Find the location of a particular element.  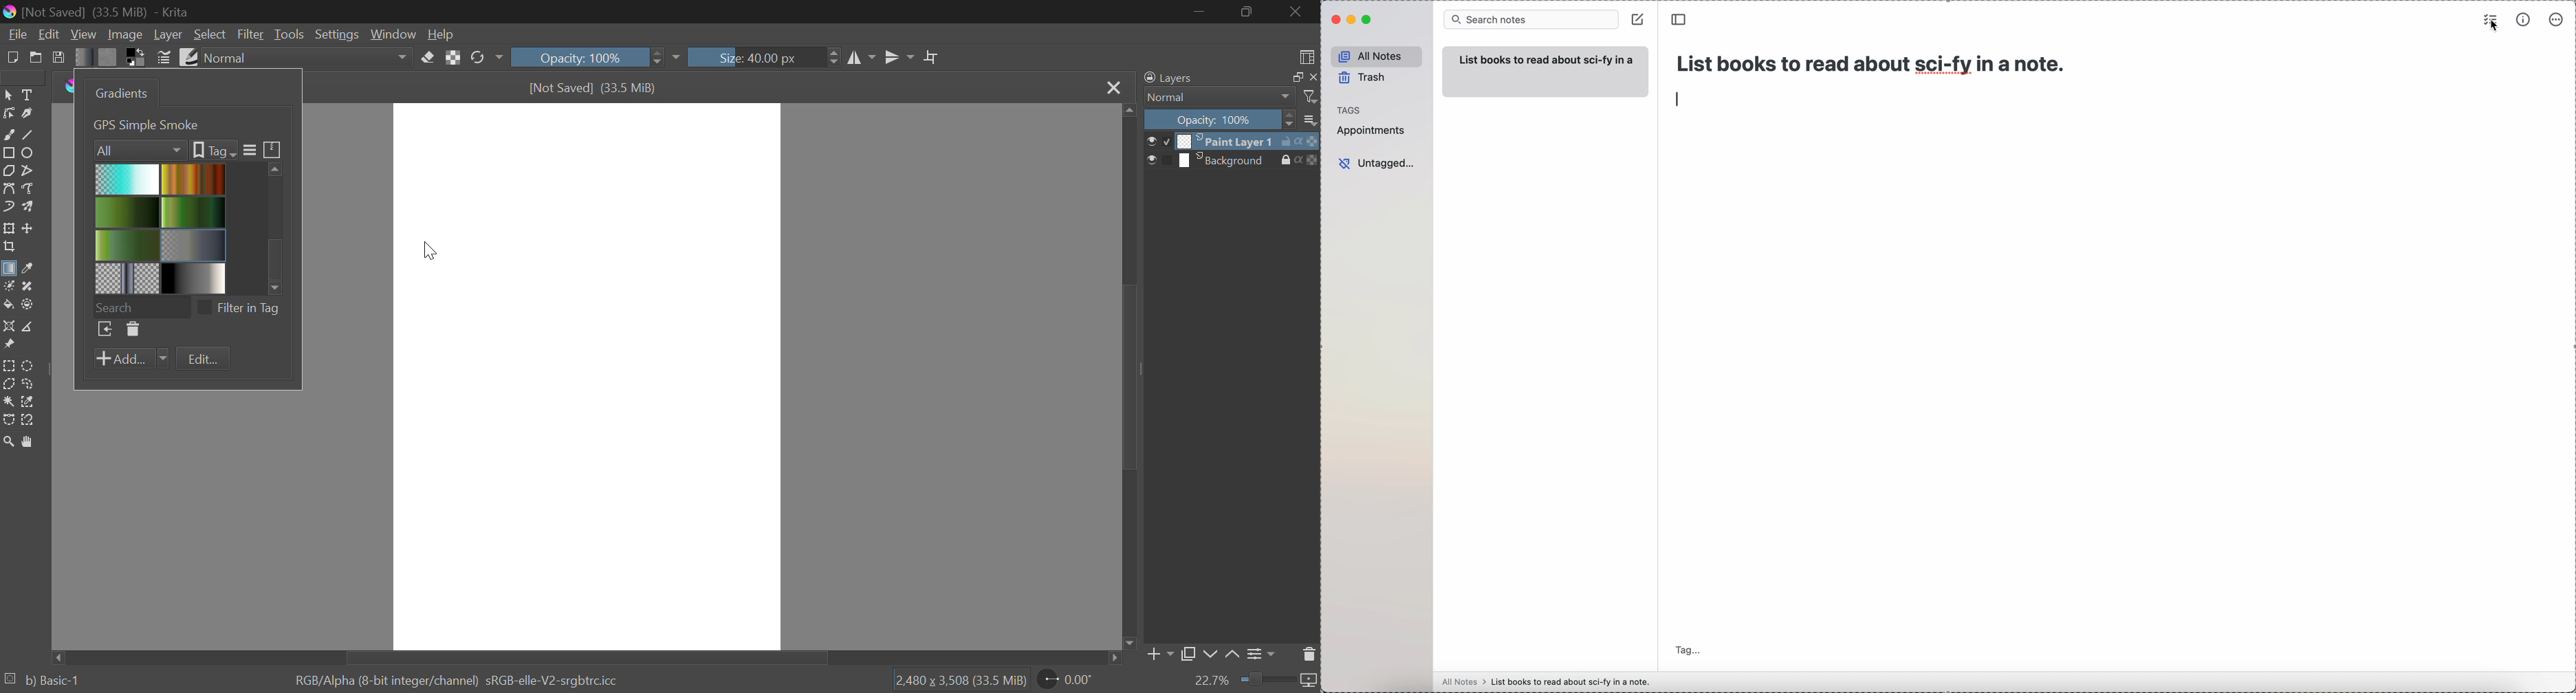

Choose Workspace is located at coordinates (1305, 54).